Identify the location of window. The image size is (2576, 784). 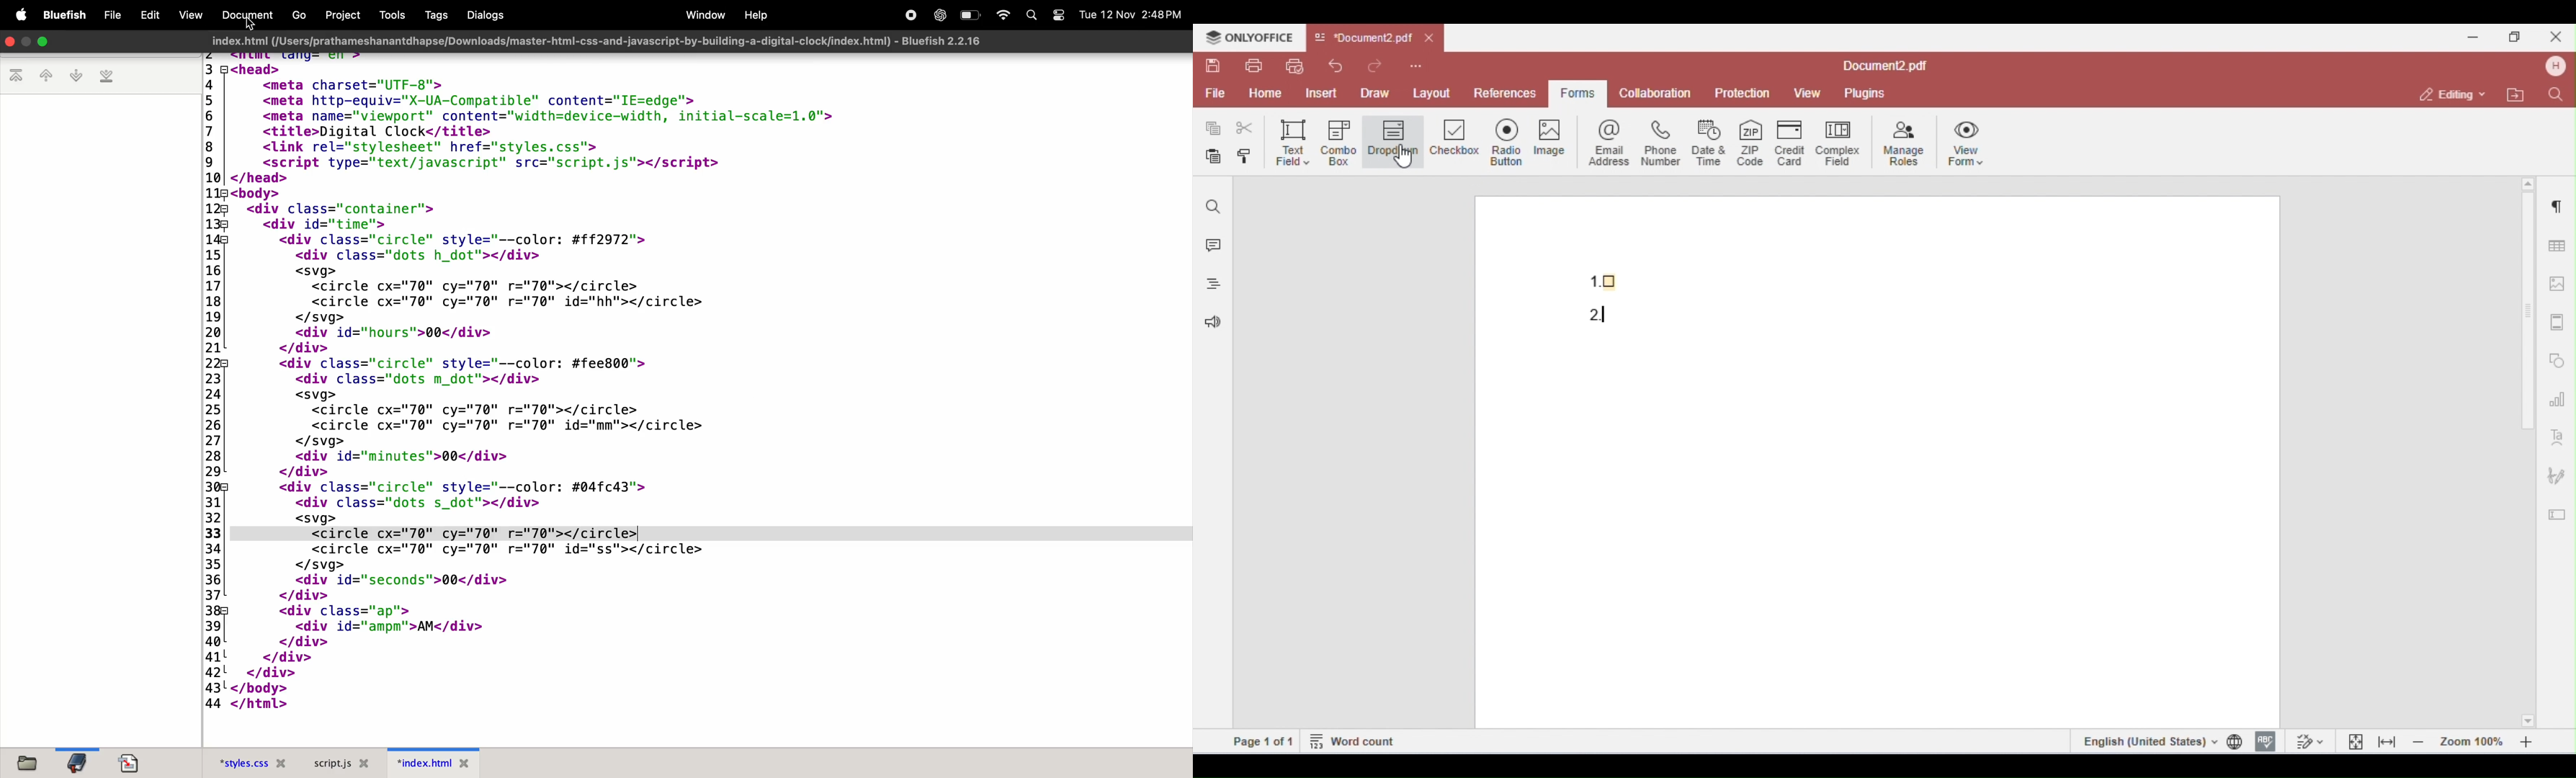
(702, 15).